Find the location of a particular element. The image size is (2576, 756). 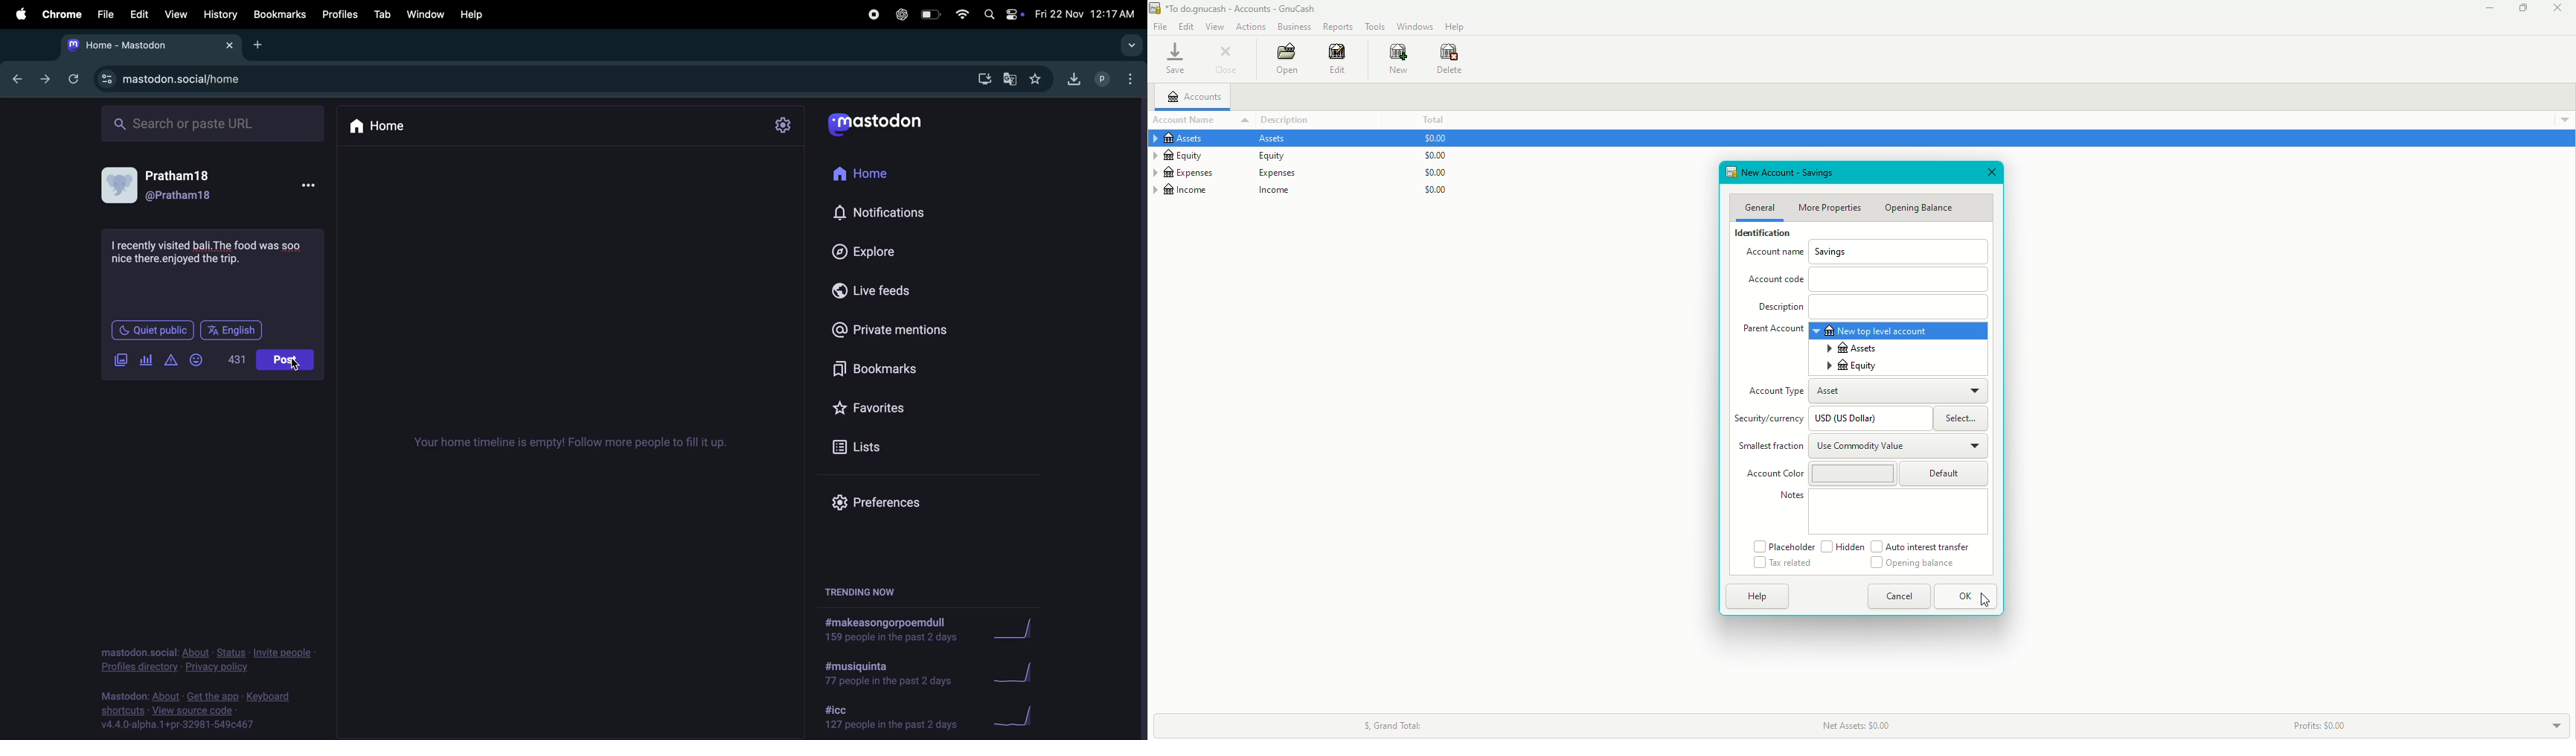

profile is located at coordinates (1100, 79).